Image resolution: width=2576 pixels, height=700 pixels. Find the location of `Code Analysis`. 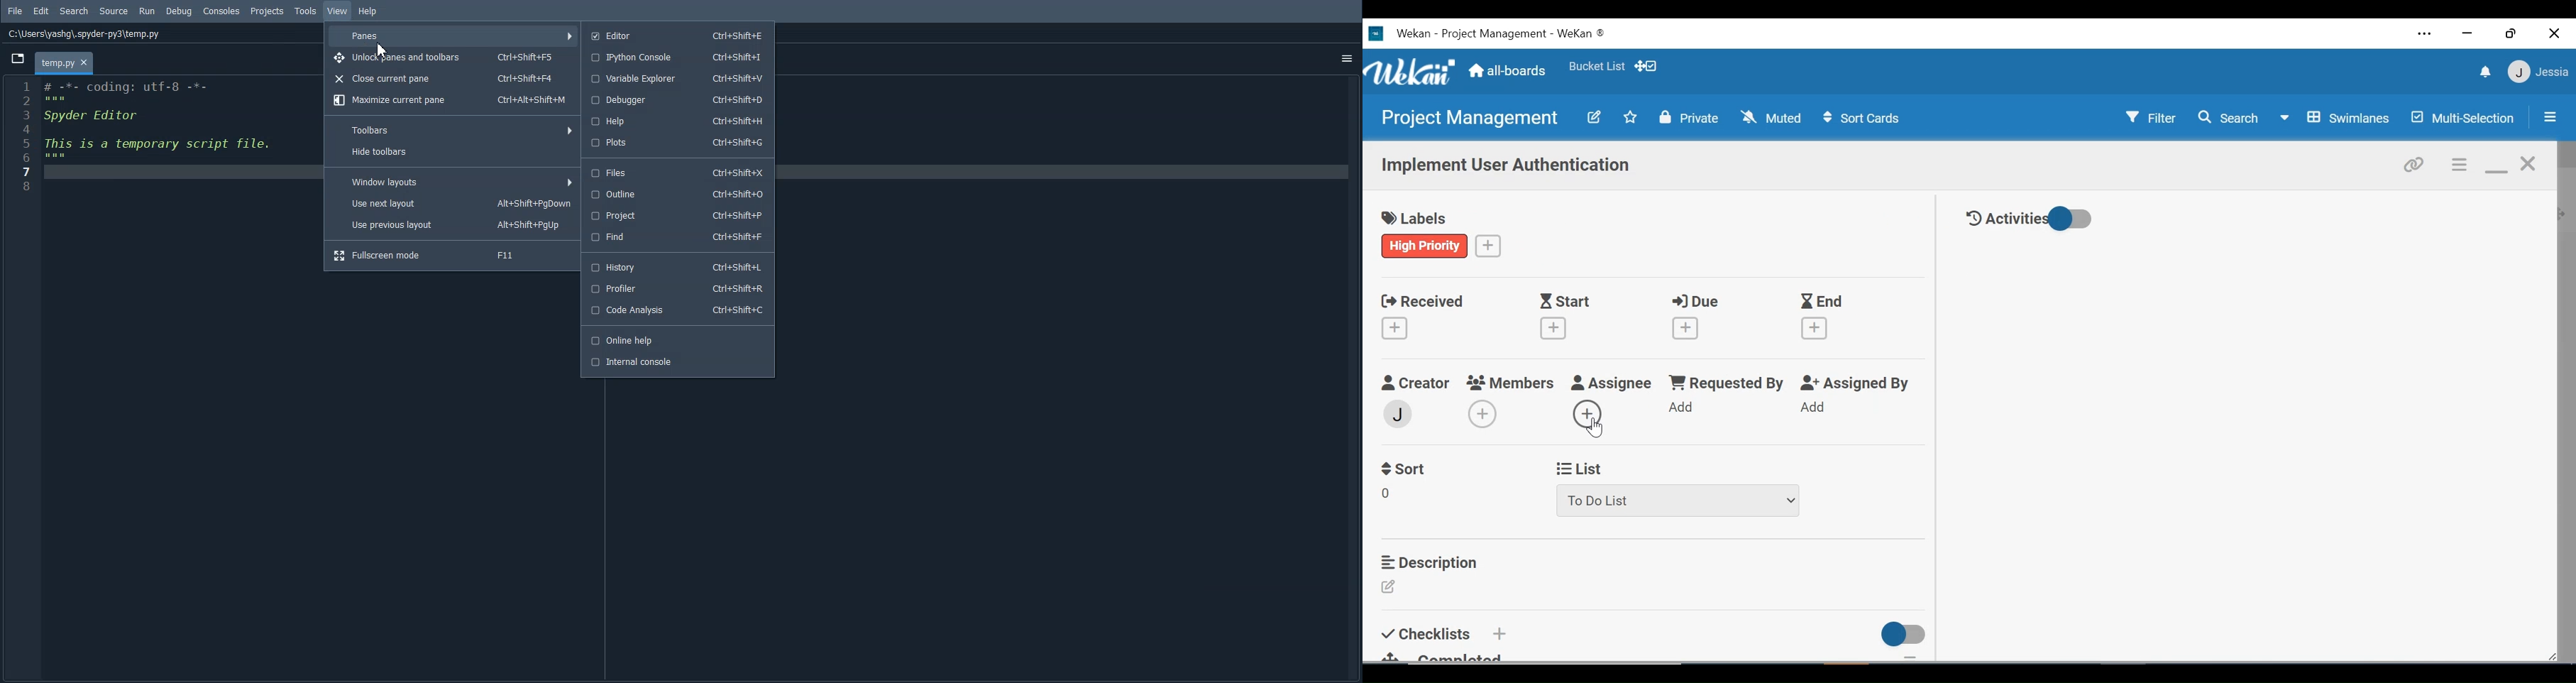

Code Analysis is located at coordinates (679, 311).